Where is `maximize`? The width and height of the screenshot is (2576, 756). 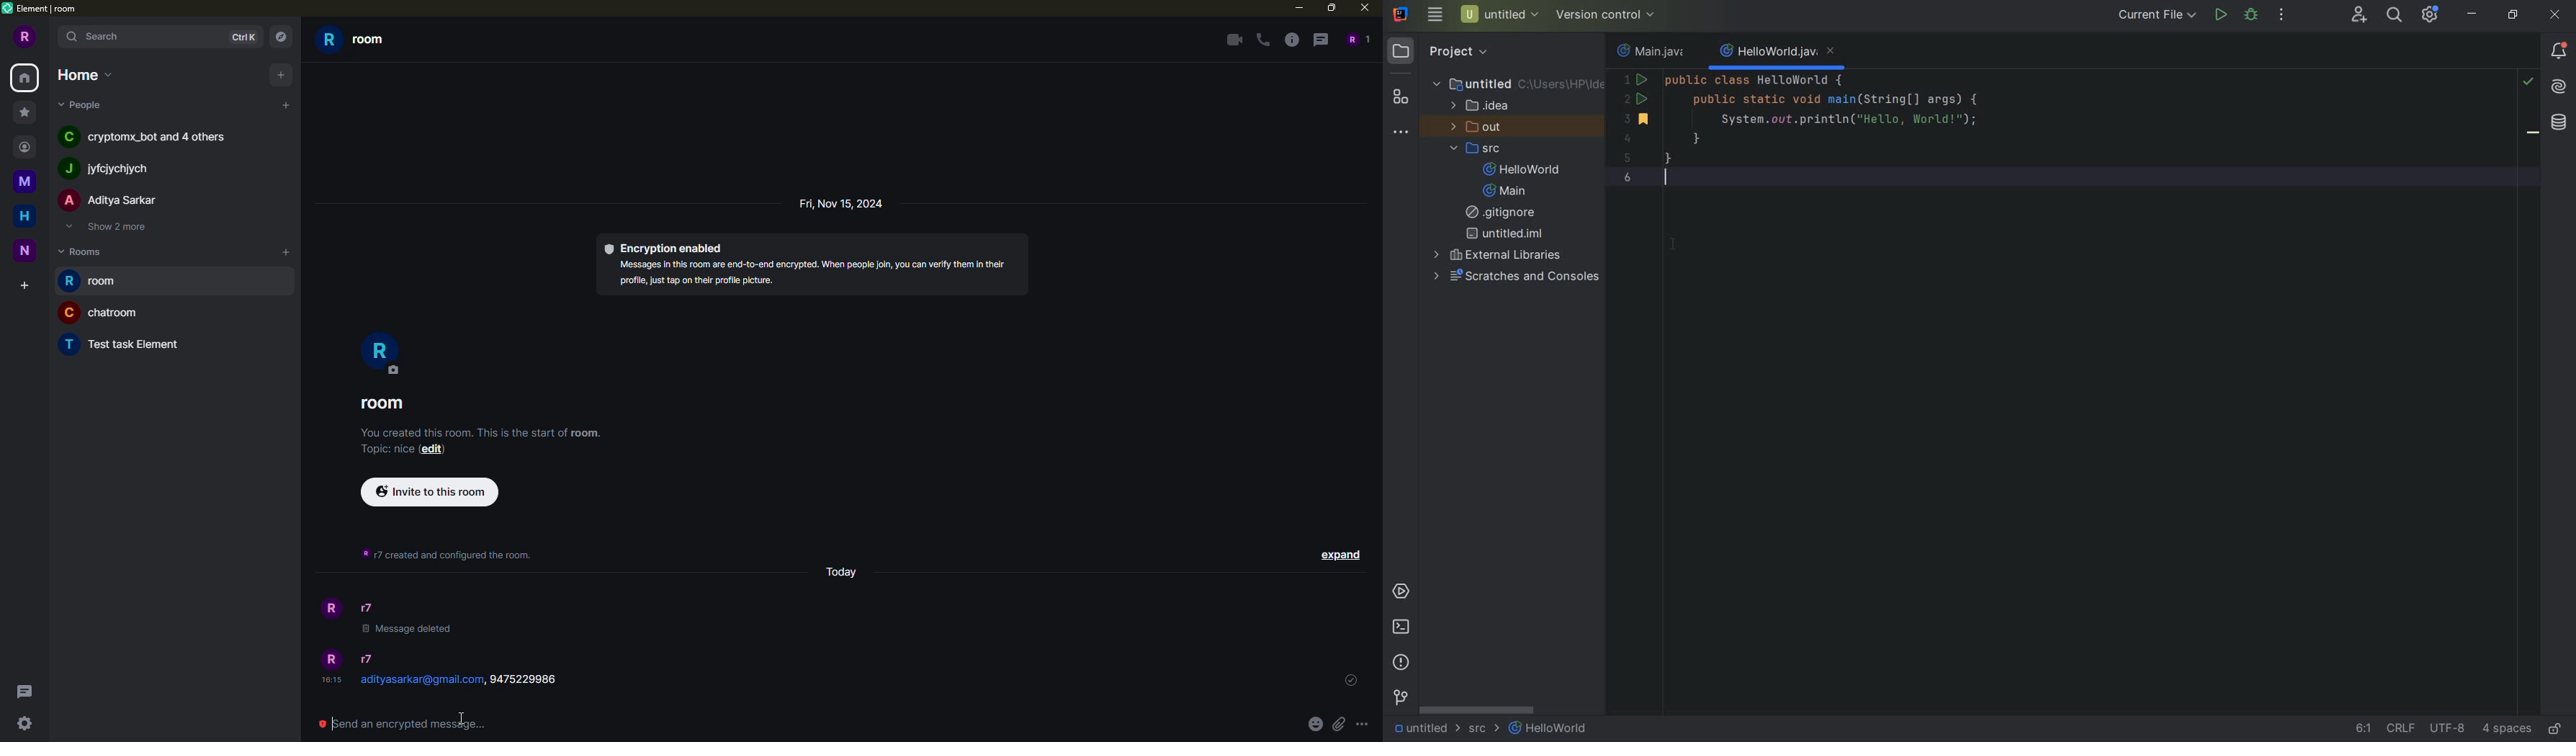
maximize is located at coordinates (1332, 9).